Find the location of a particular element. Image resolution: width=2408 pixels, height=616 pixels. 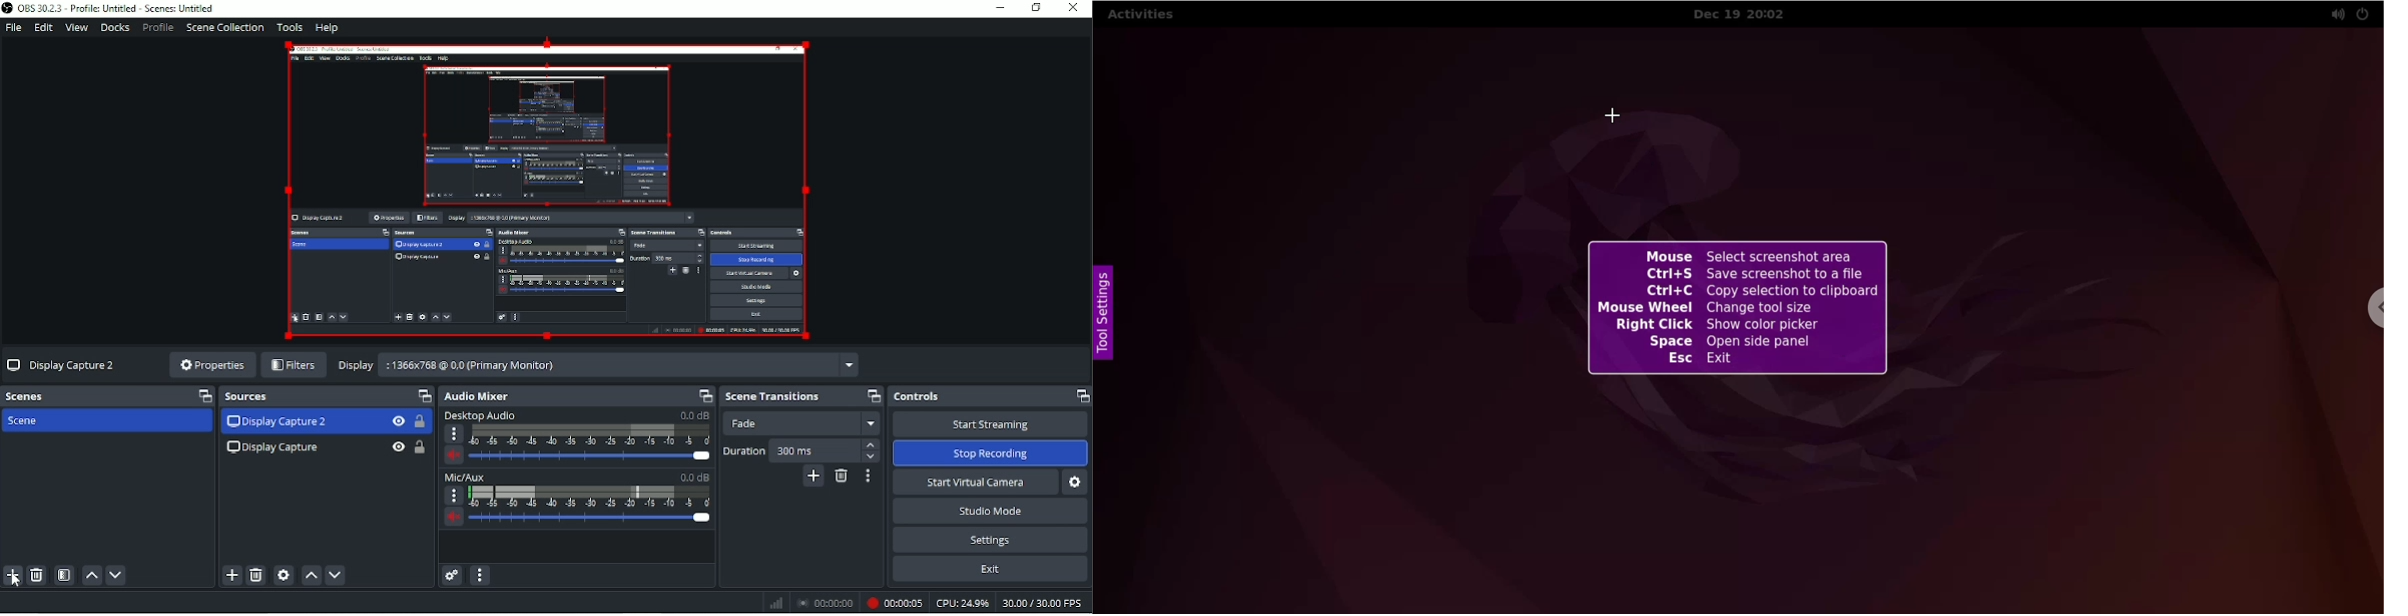

Audio mixer menu is located at coordinates (479, 577).